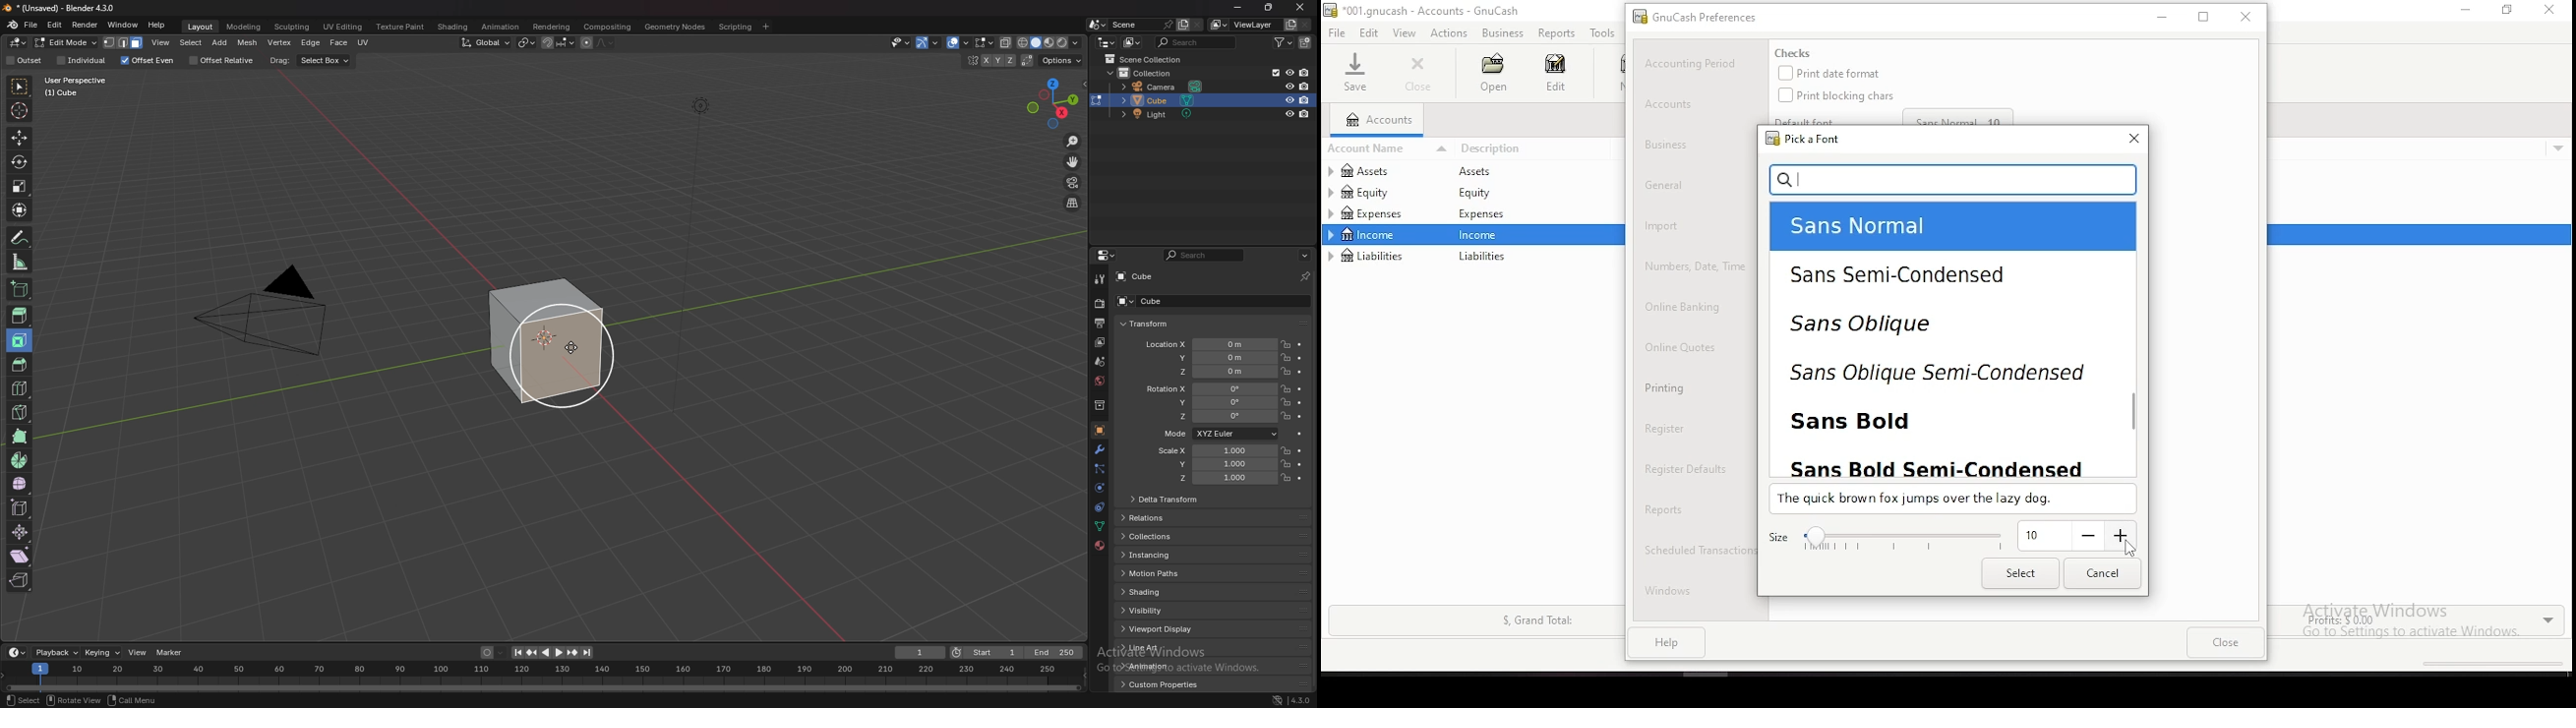 The image size is (2576, 728). I want to click on equity, so click(1479, 193).